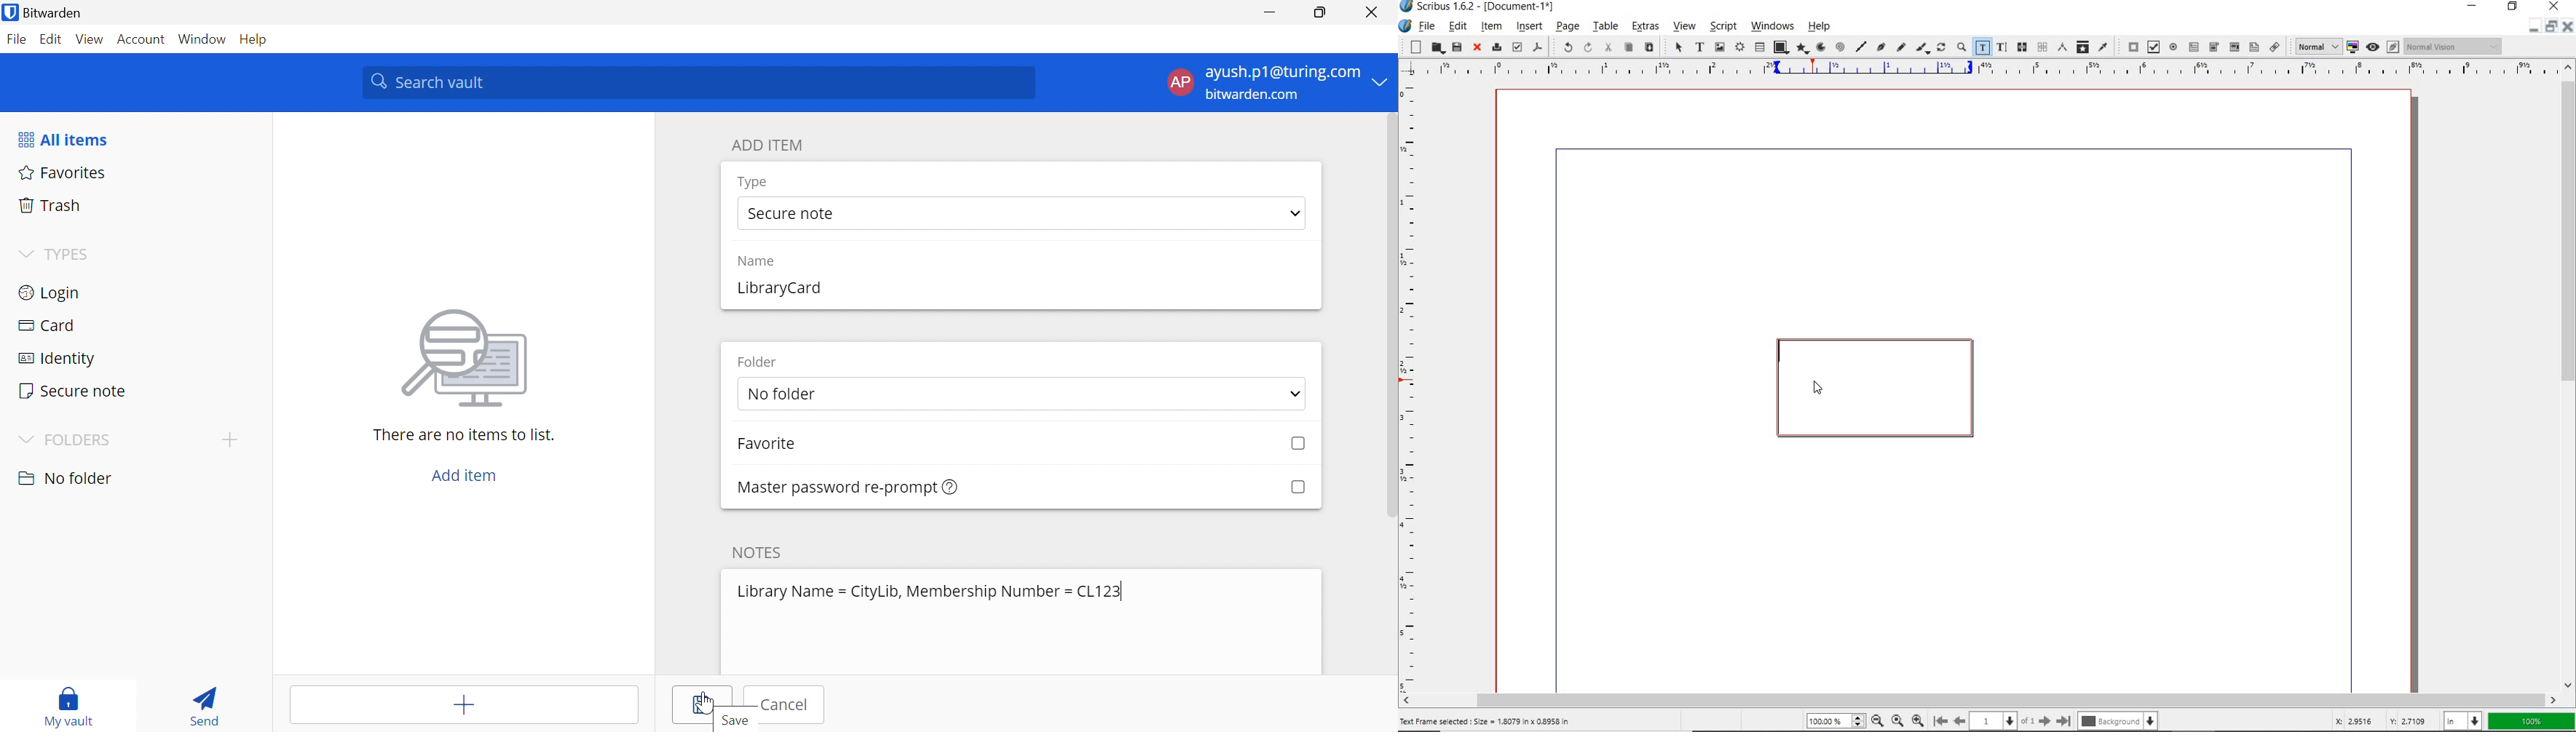 The width and height of the screenshot is (2576, 756). Describe the element at coordinates (2550, 27) in the screenshot. I see `minimize` at that location.